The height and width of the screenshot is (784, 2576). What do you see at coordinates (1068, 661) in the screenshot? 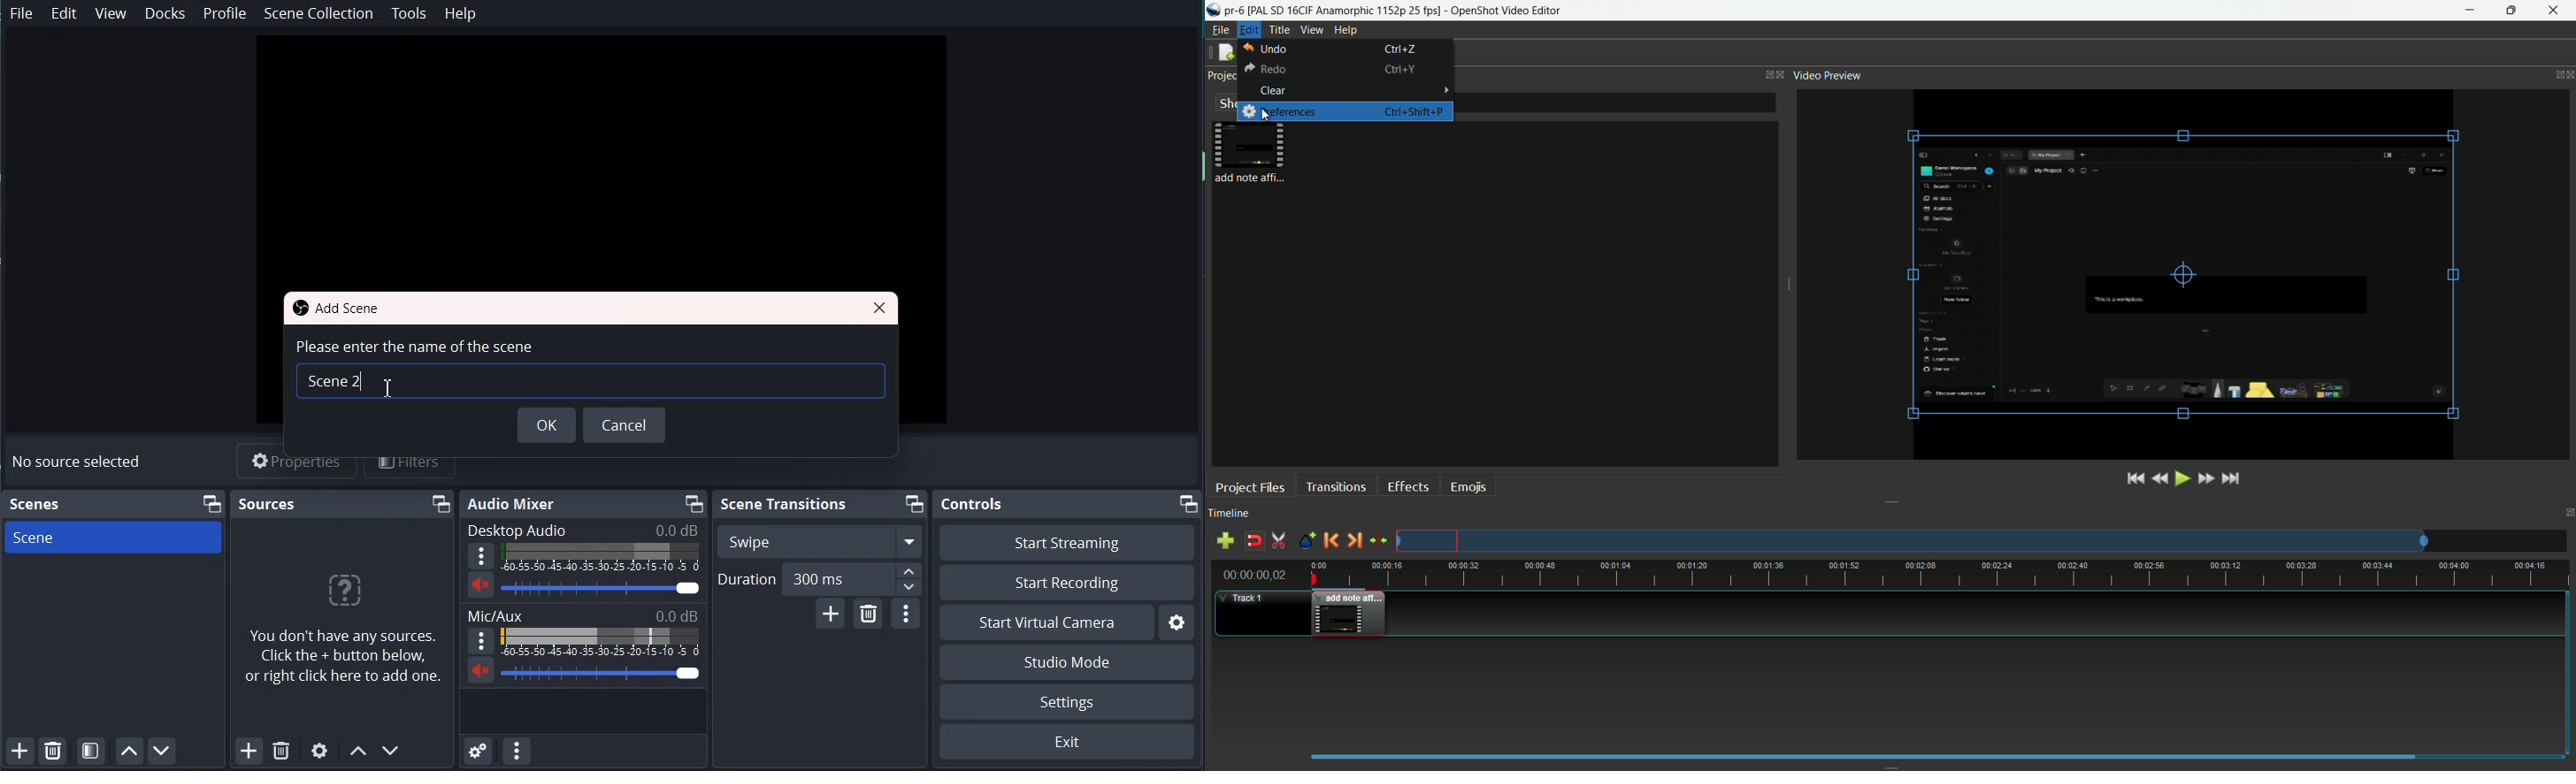
I see `Studio Mode` at bounding box center [1068, 661].